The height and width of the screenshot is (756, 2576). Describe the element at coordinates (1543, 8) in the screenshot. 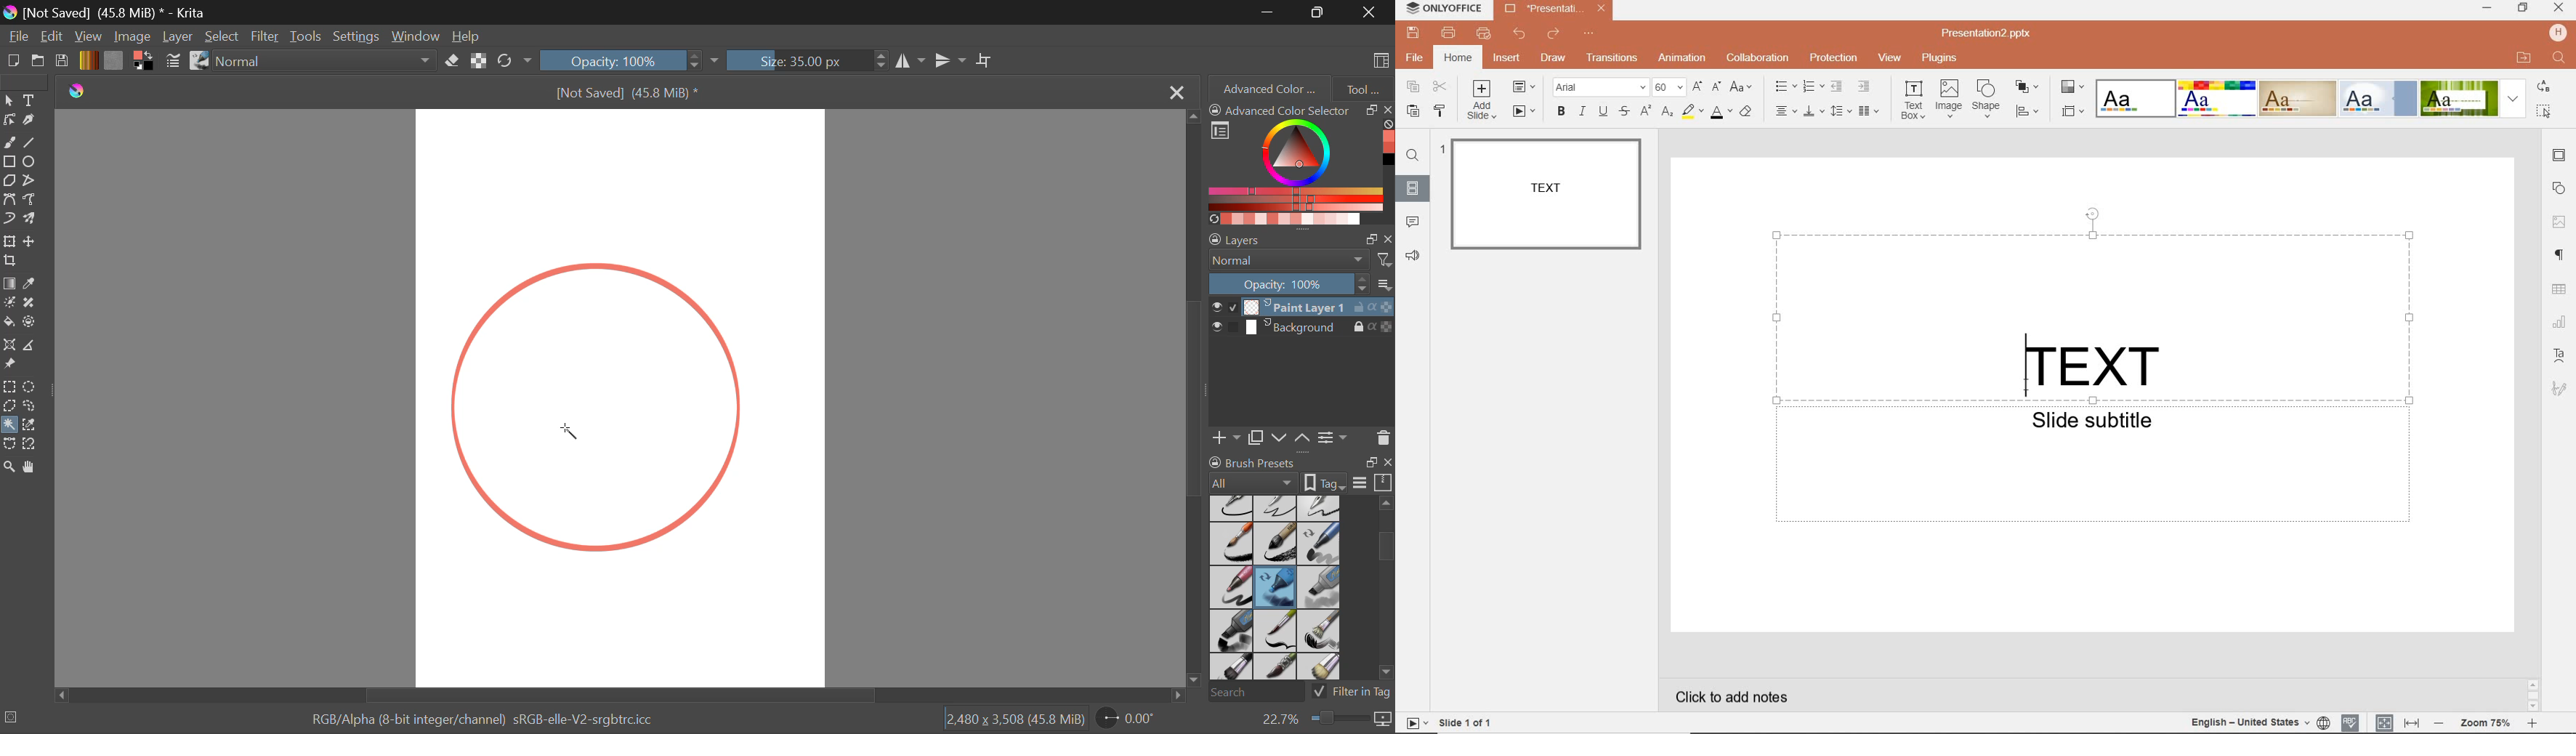

I see `FILE NAME` at that location.